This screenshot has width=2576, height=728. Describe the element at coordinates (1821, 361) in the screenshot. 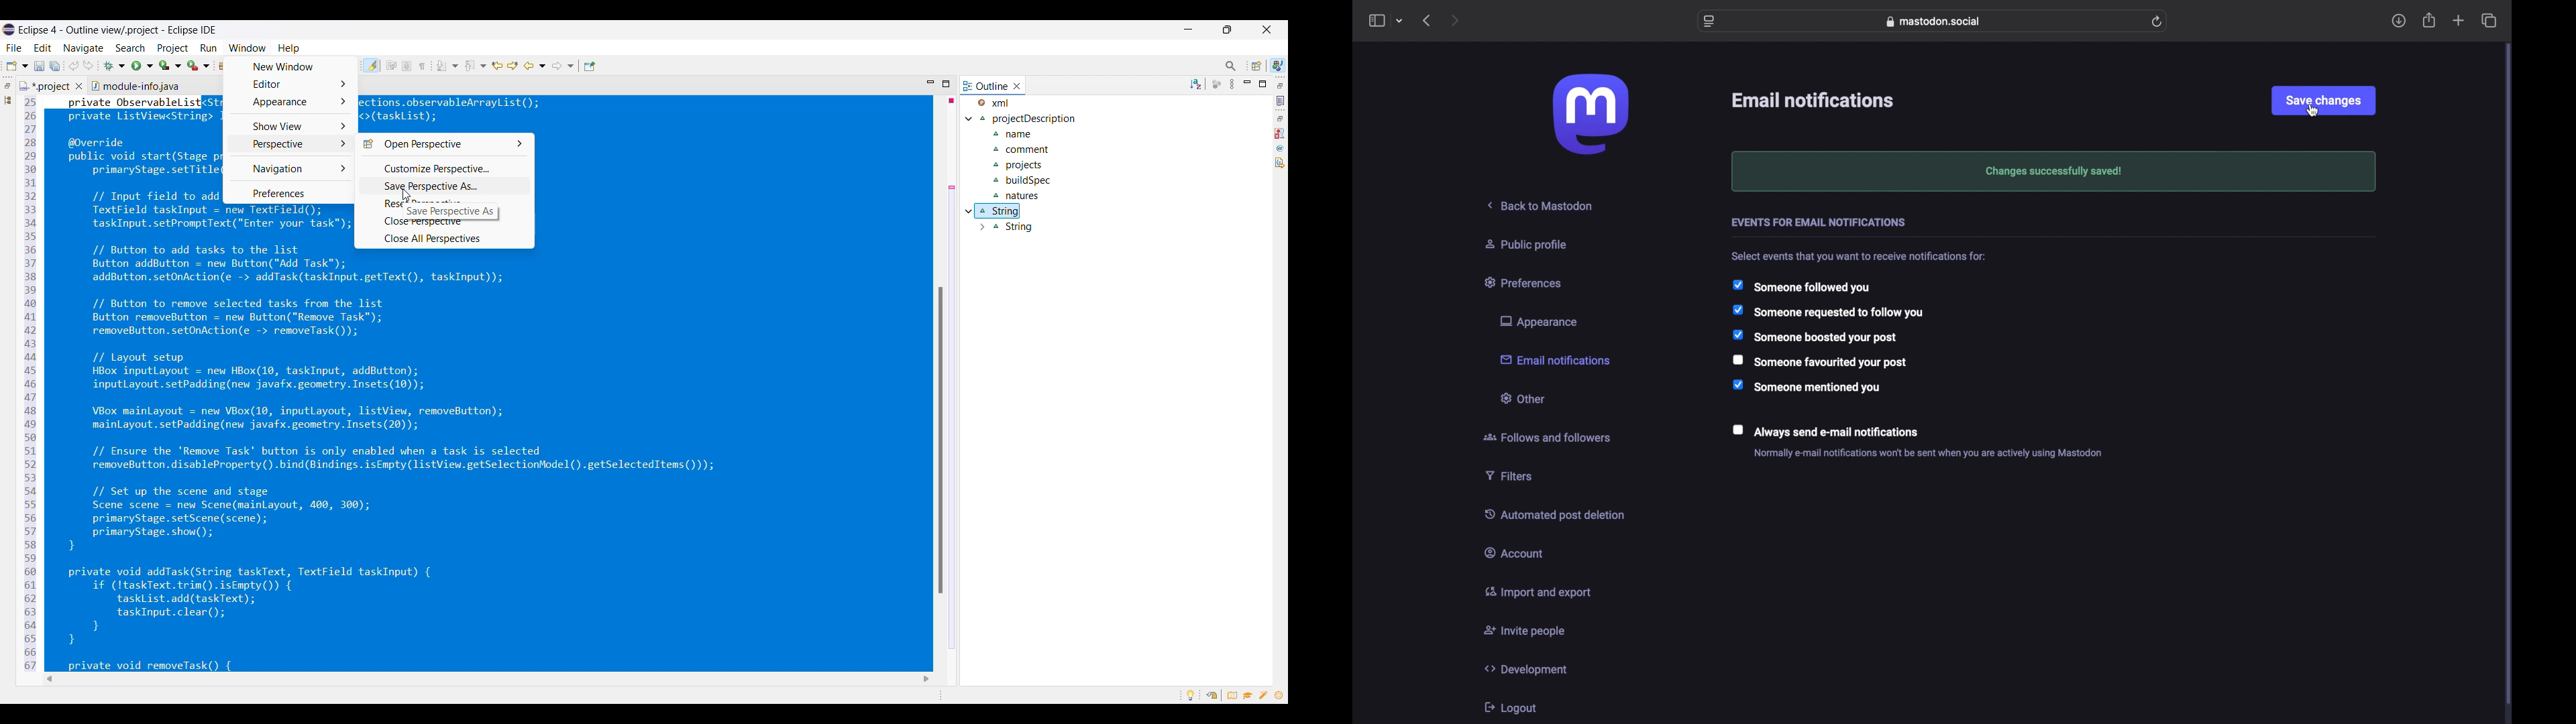

I see `checkbox` at that location.